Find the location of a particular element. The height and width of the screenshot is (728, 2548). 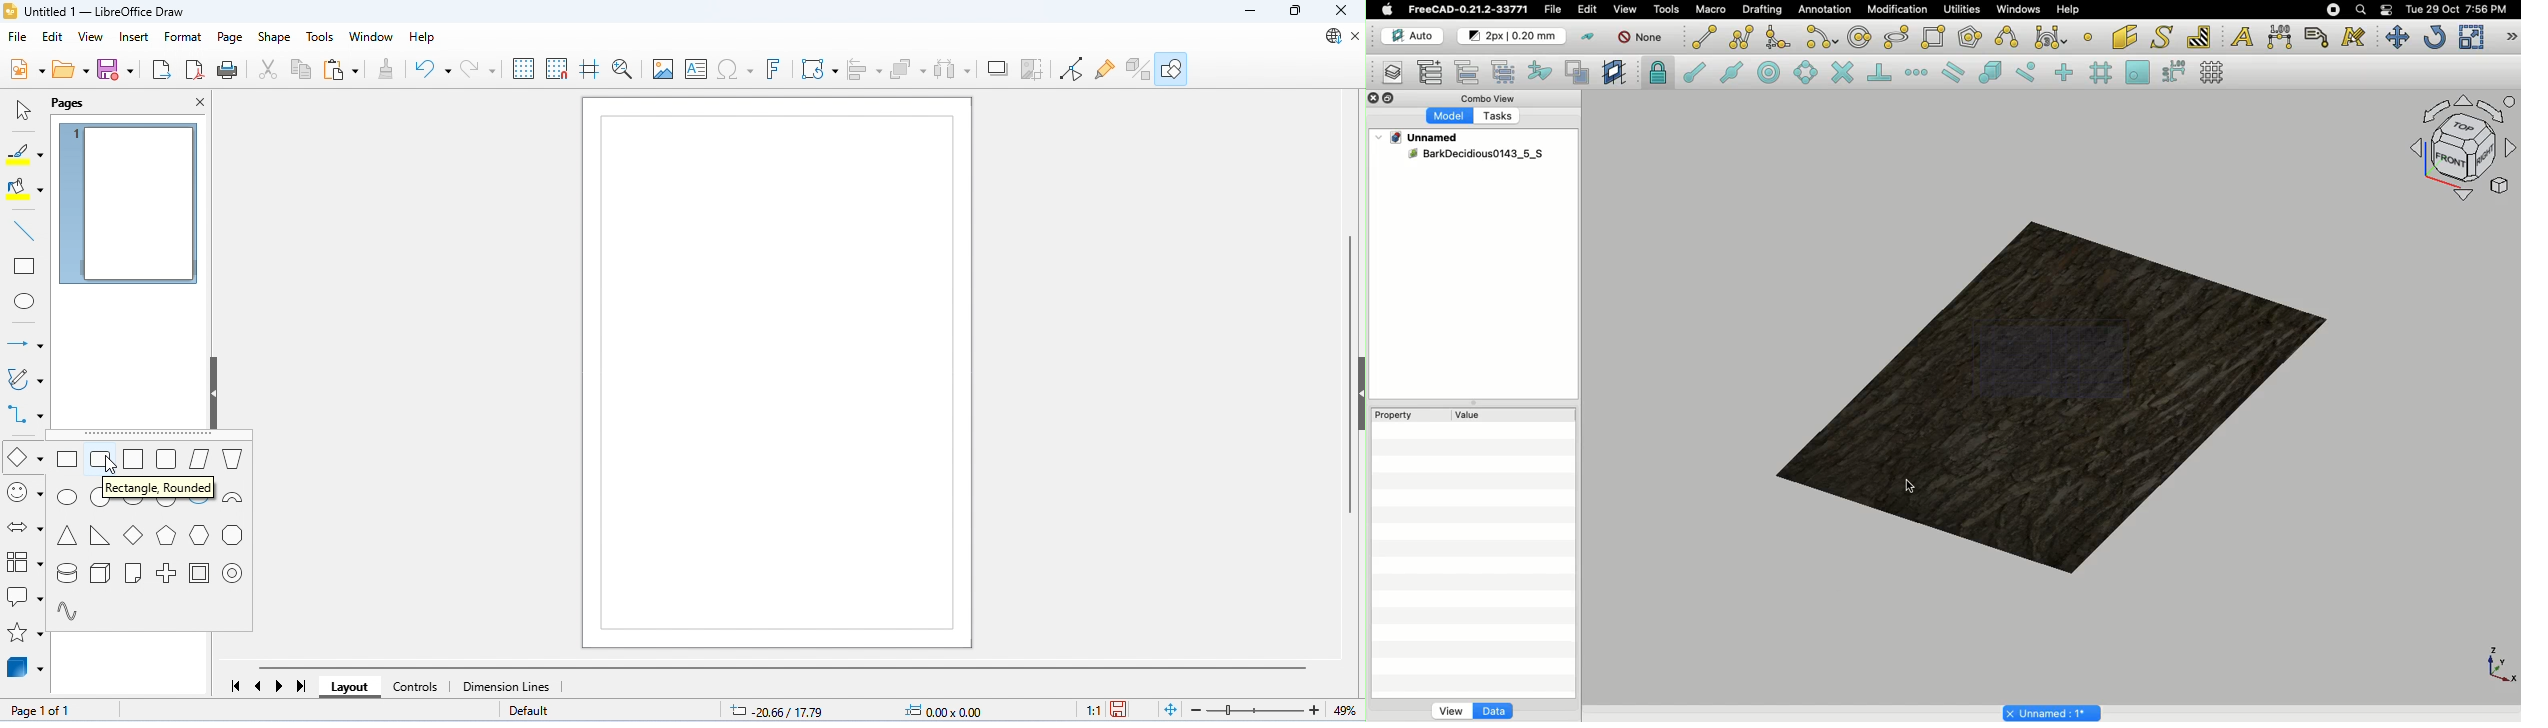

Auto is located at coordinates (1413, 36).